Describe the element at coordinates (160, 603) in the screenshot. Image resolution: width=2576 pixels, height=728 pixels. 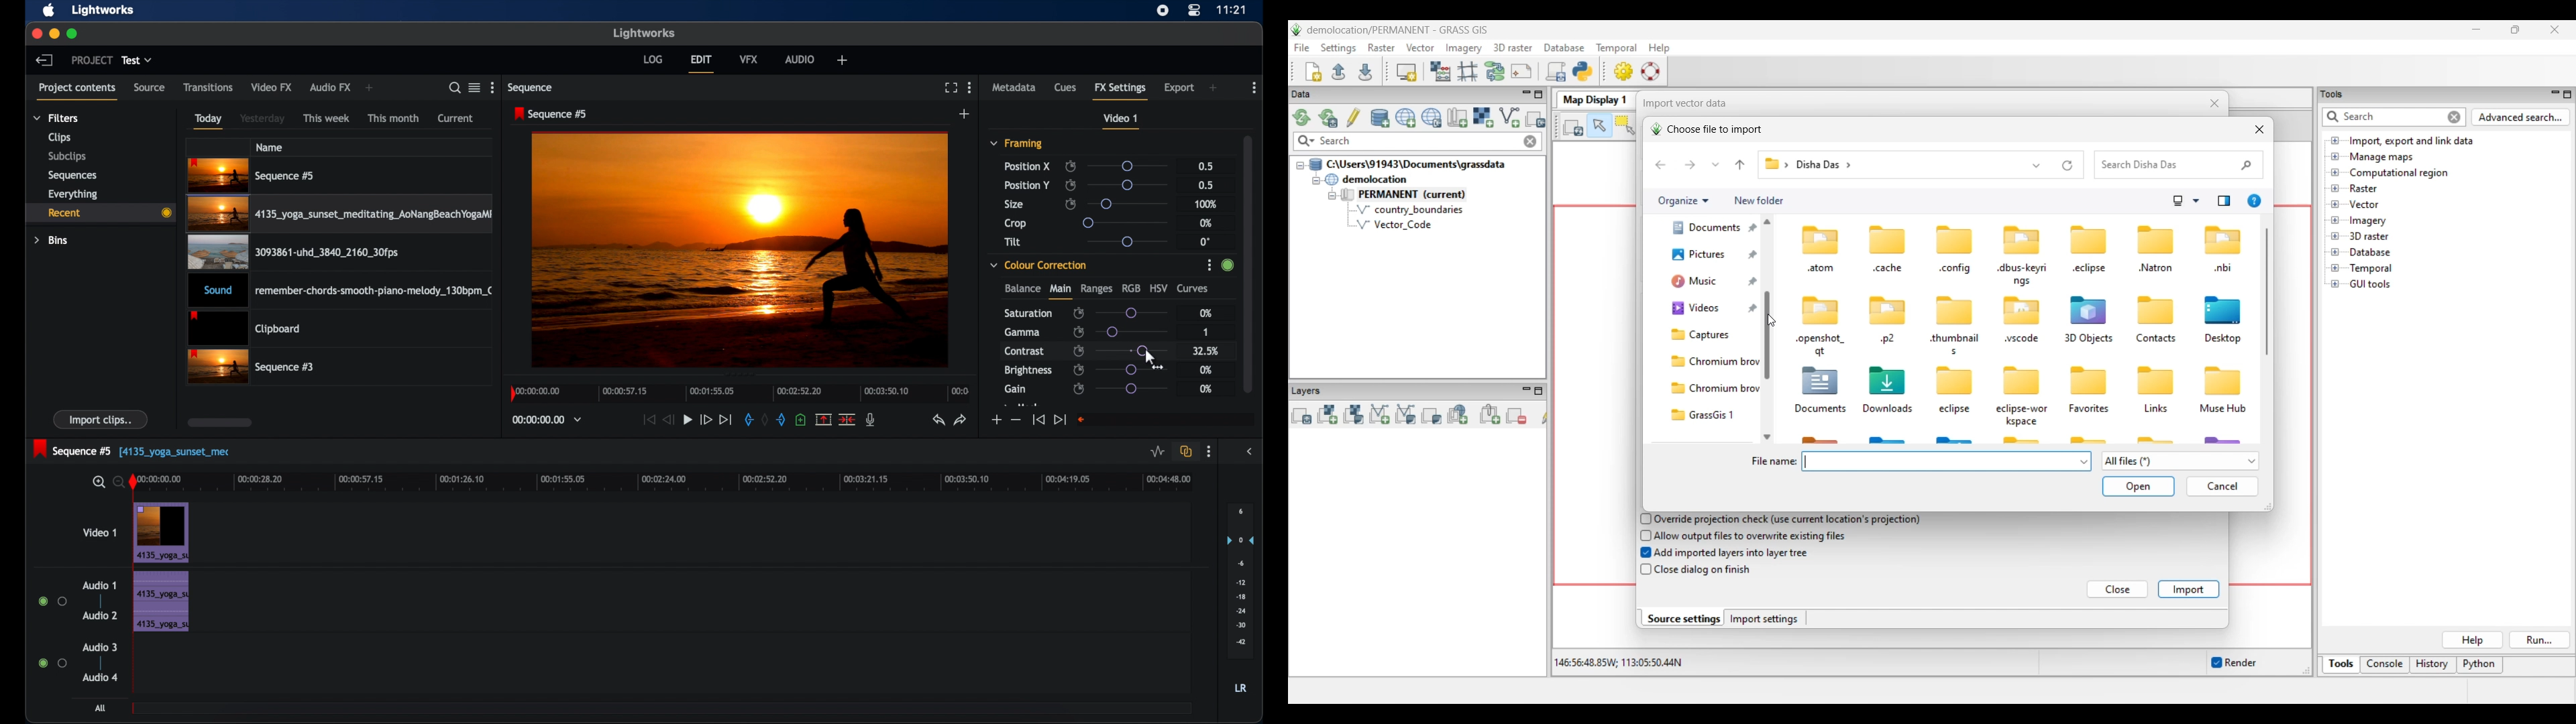
I see `audio clip` at that location.